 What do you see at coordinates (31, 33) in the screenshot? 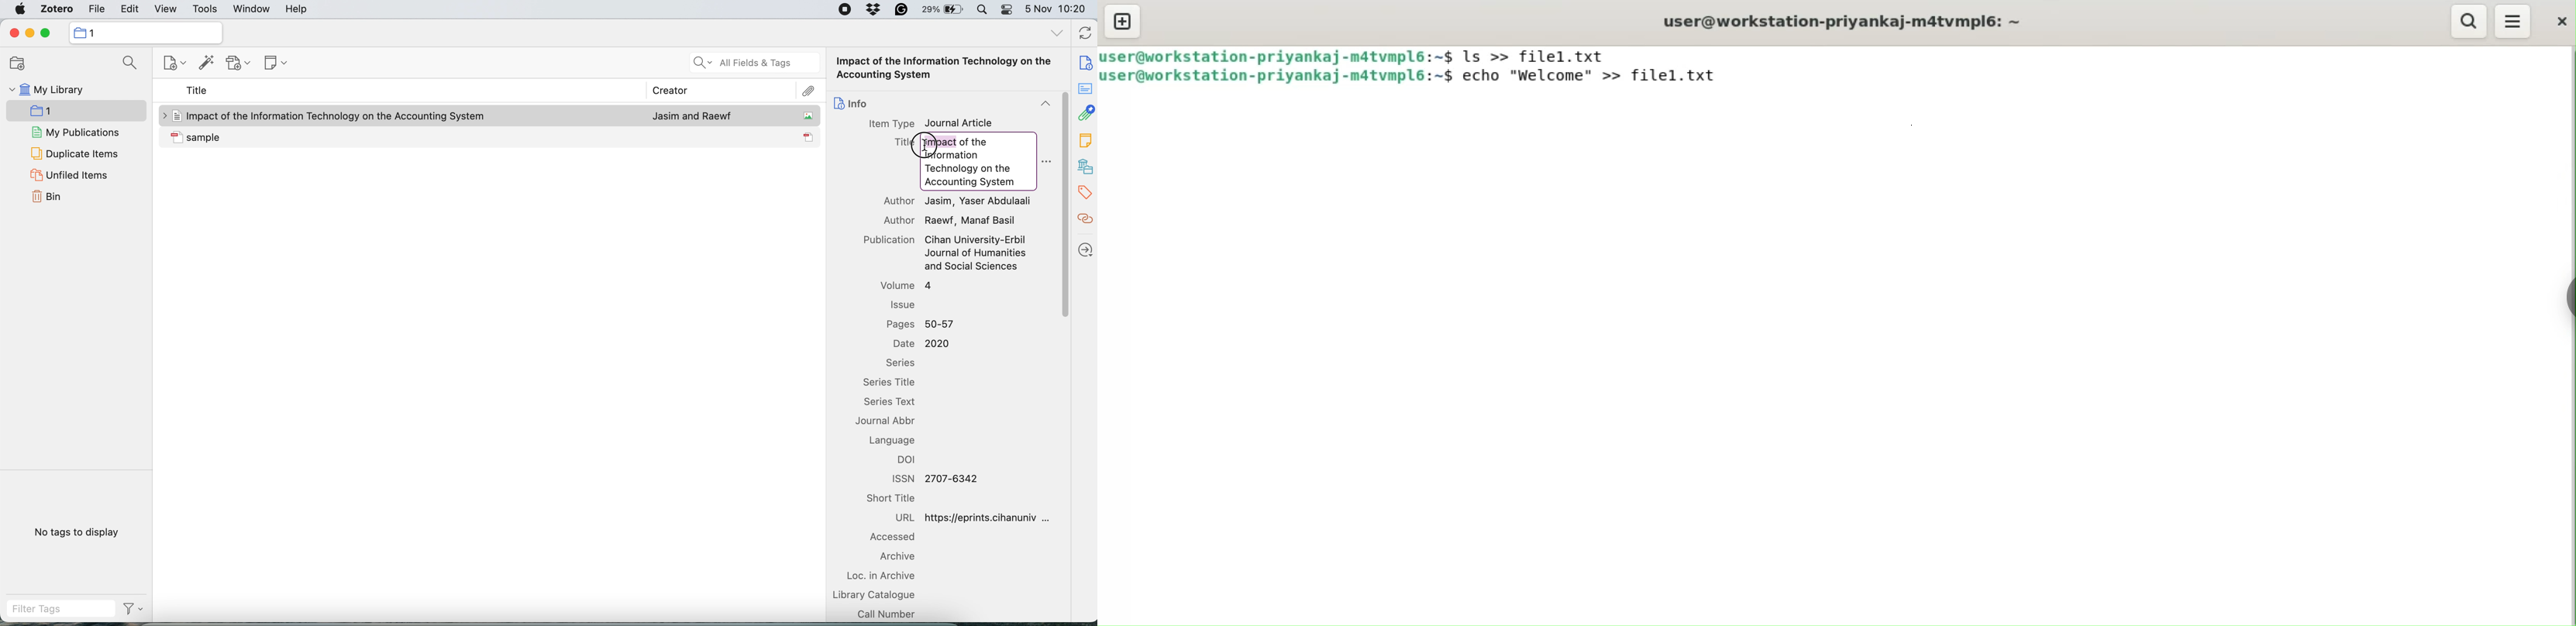
I see `minimise` at bounding box center [31, 33].